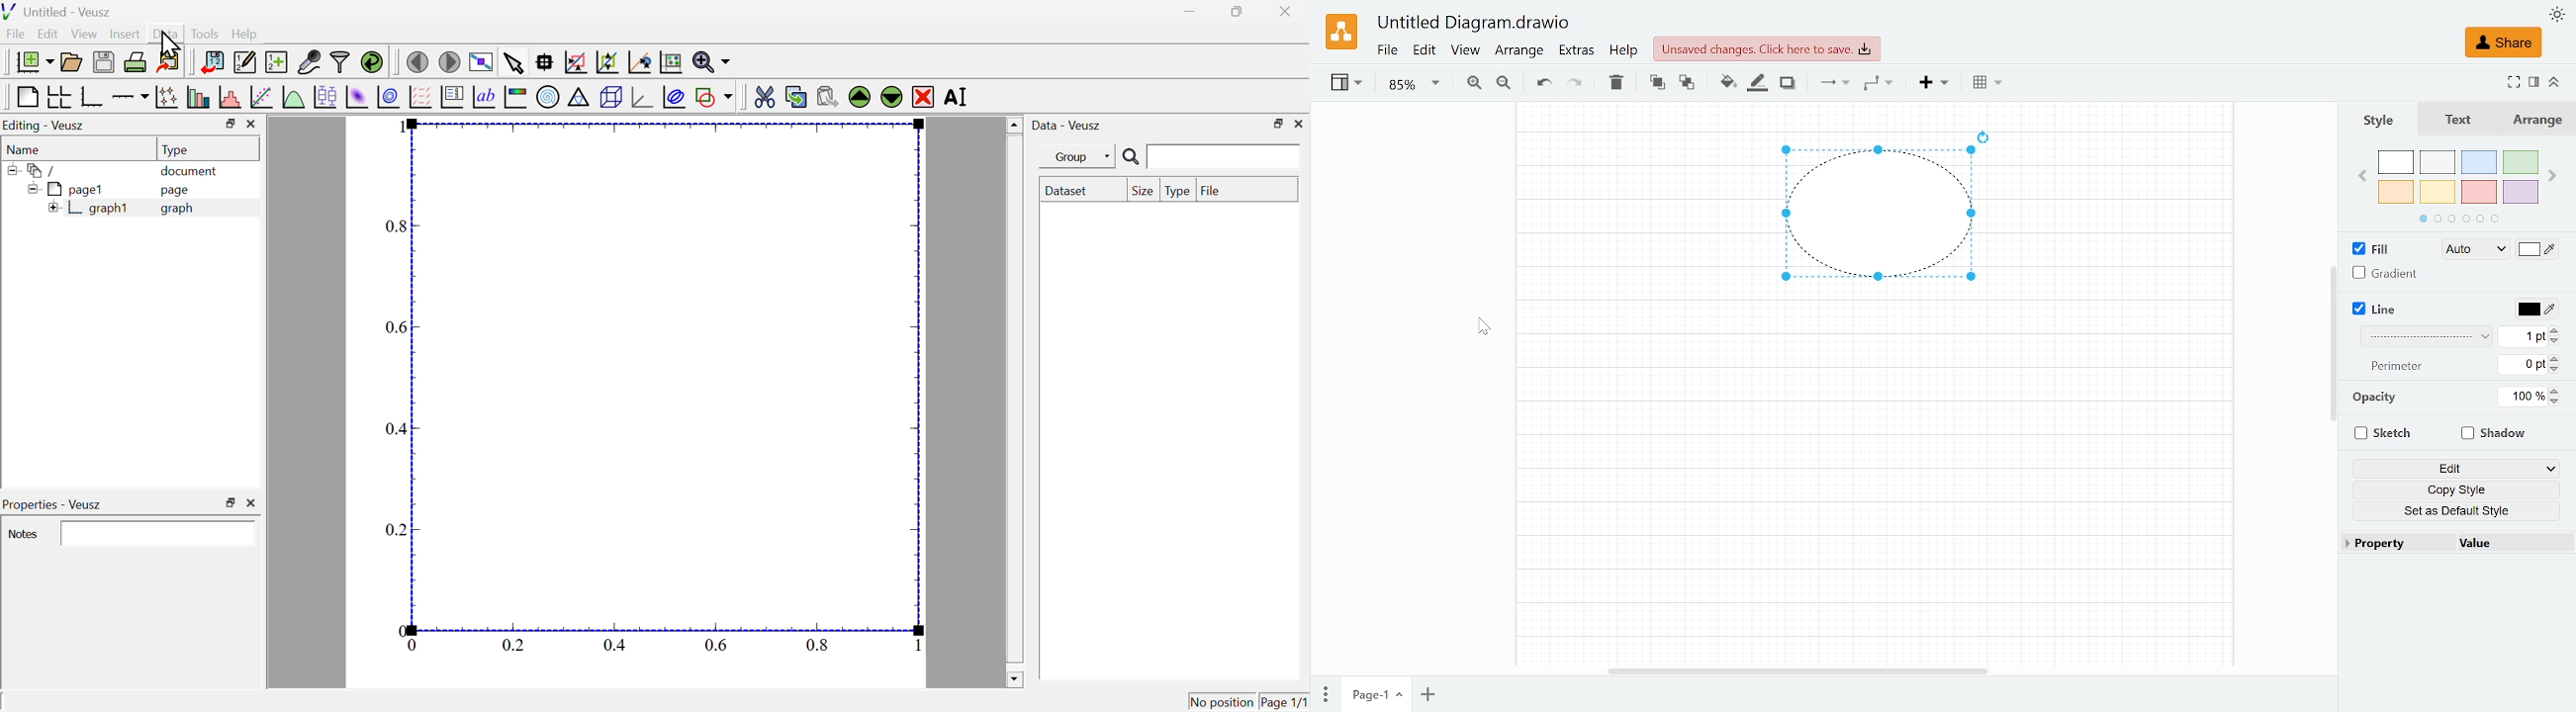 This screenshot has height=728, width=2576. I want to click on new document, so click(31, 61).